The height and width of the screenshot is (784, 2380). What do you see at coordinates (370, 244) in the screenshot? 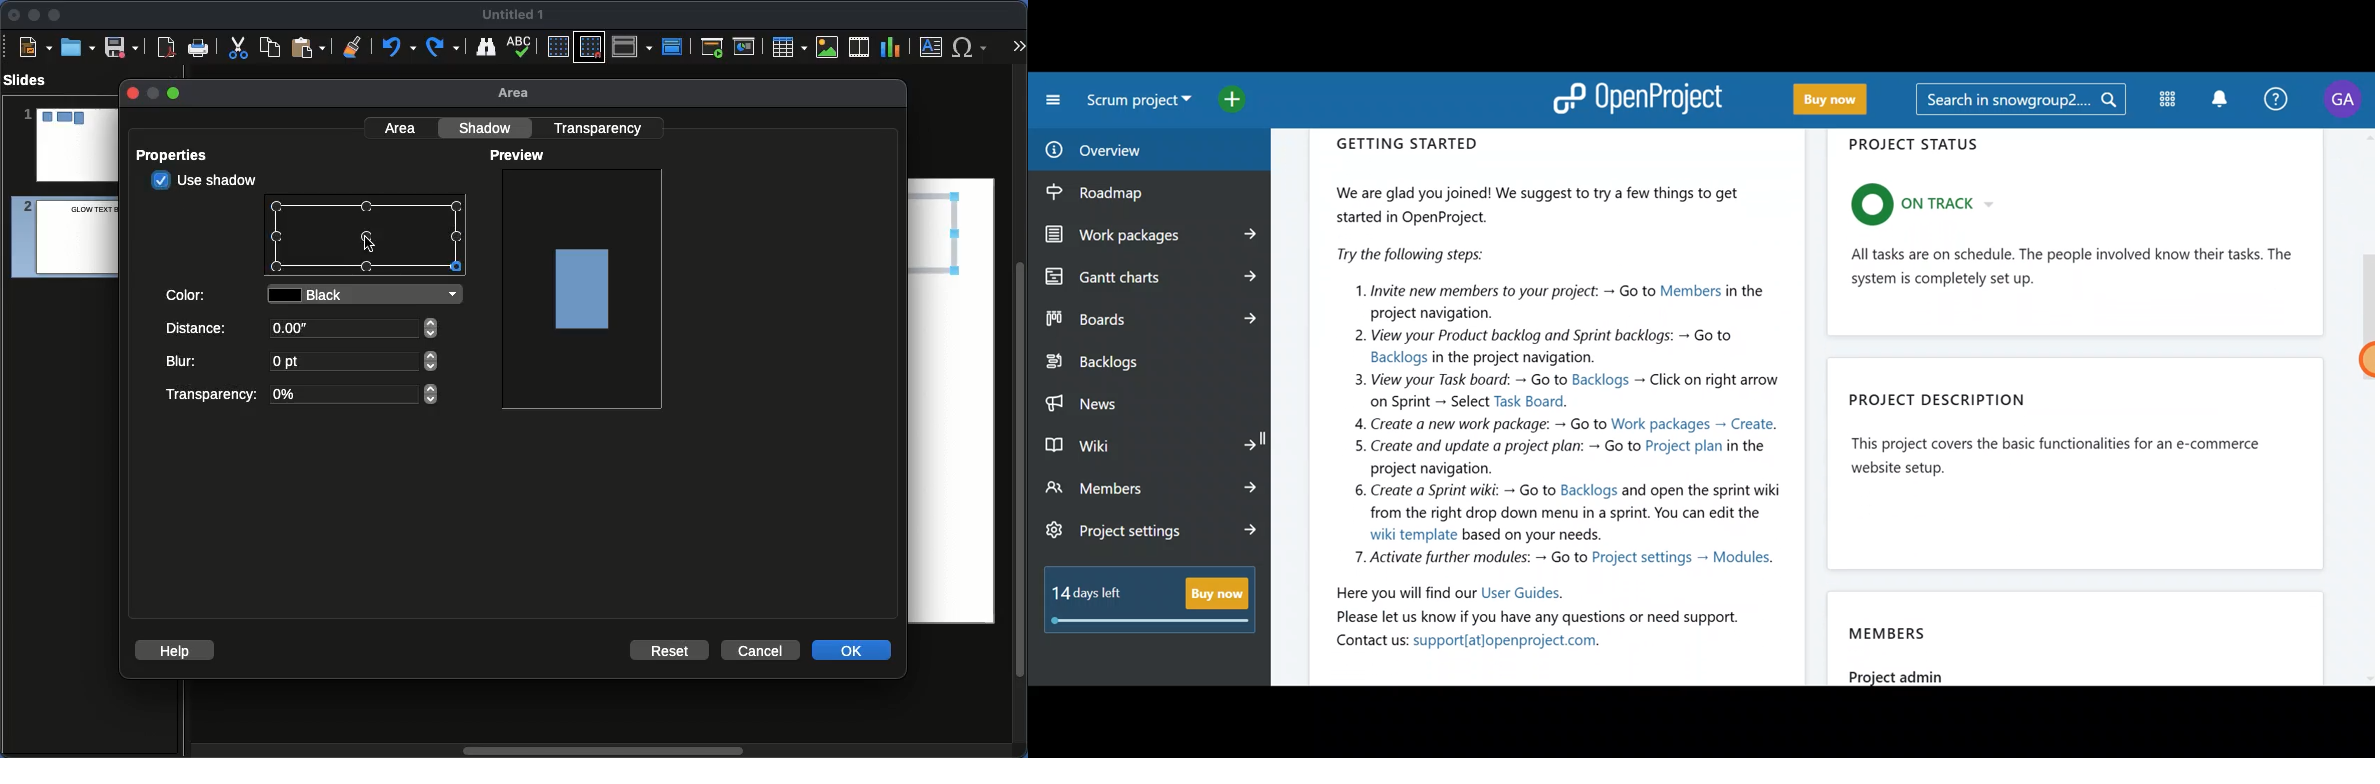
I see `cursor` at bounding box center [370, 244].